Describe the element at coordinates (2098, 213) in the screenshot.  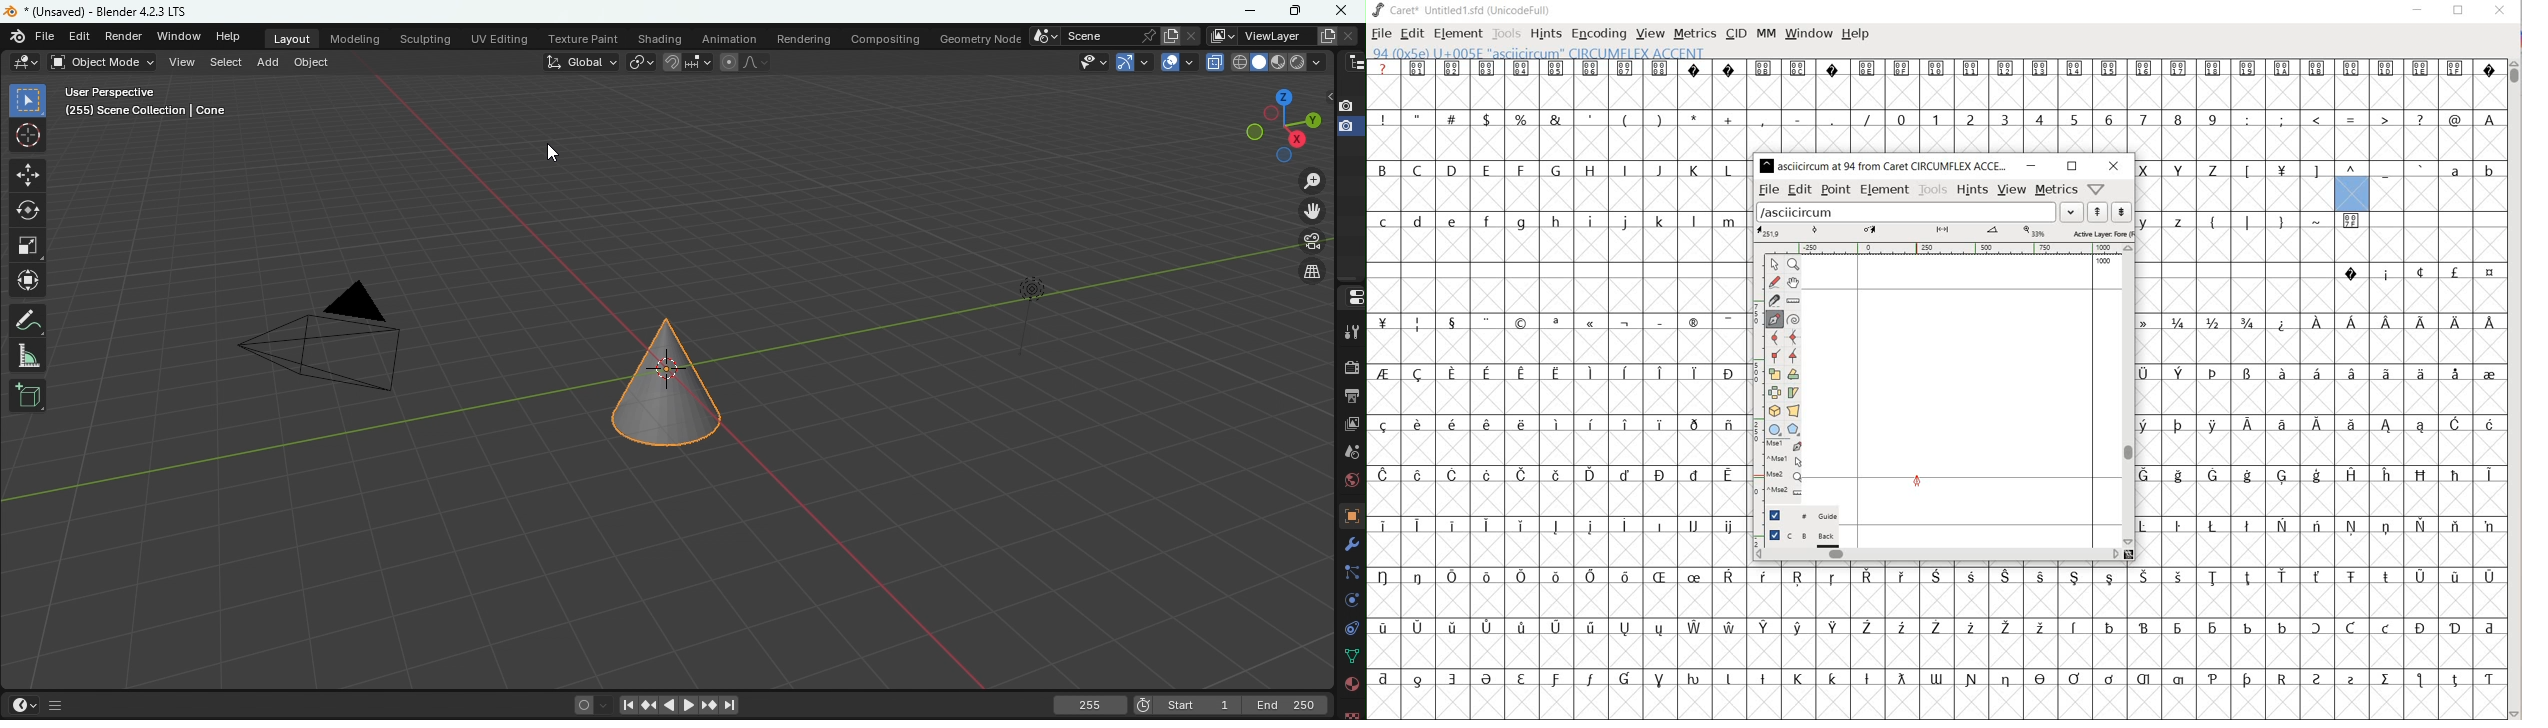
I see `show the next word on the list` at that location.